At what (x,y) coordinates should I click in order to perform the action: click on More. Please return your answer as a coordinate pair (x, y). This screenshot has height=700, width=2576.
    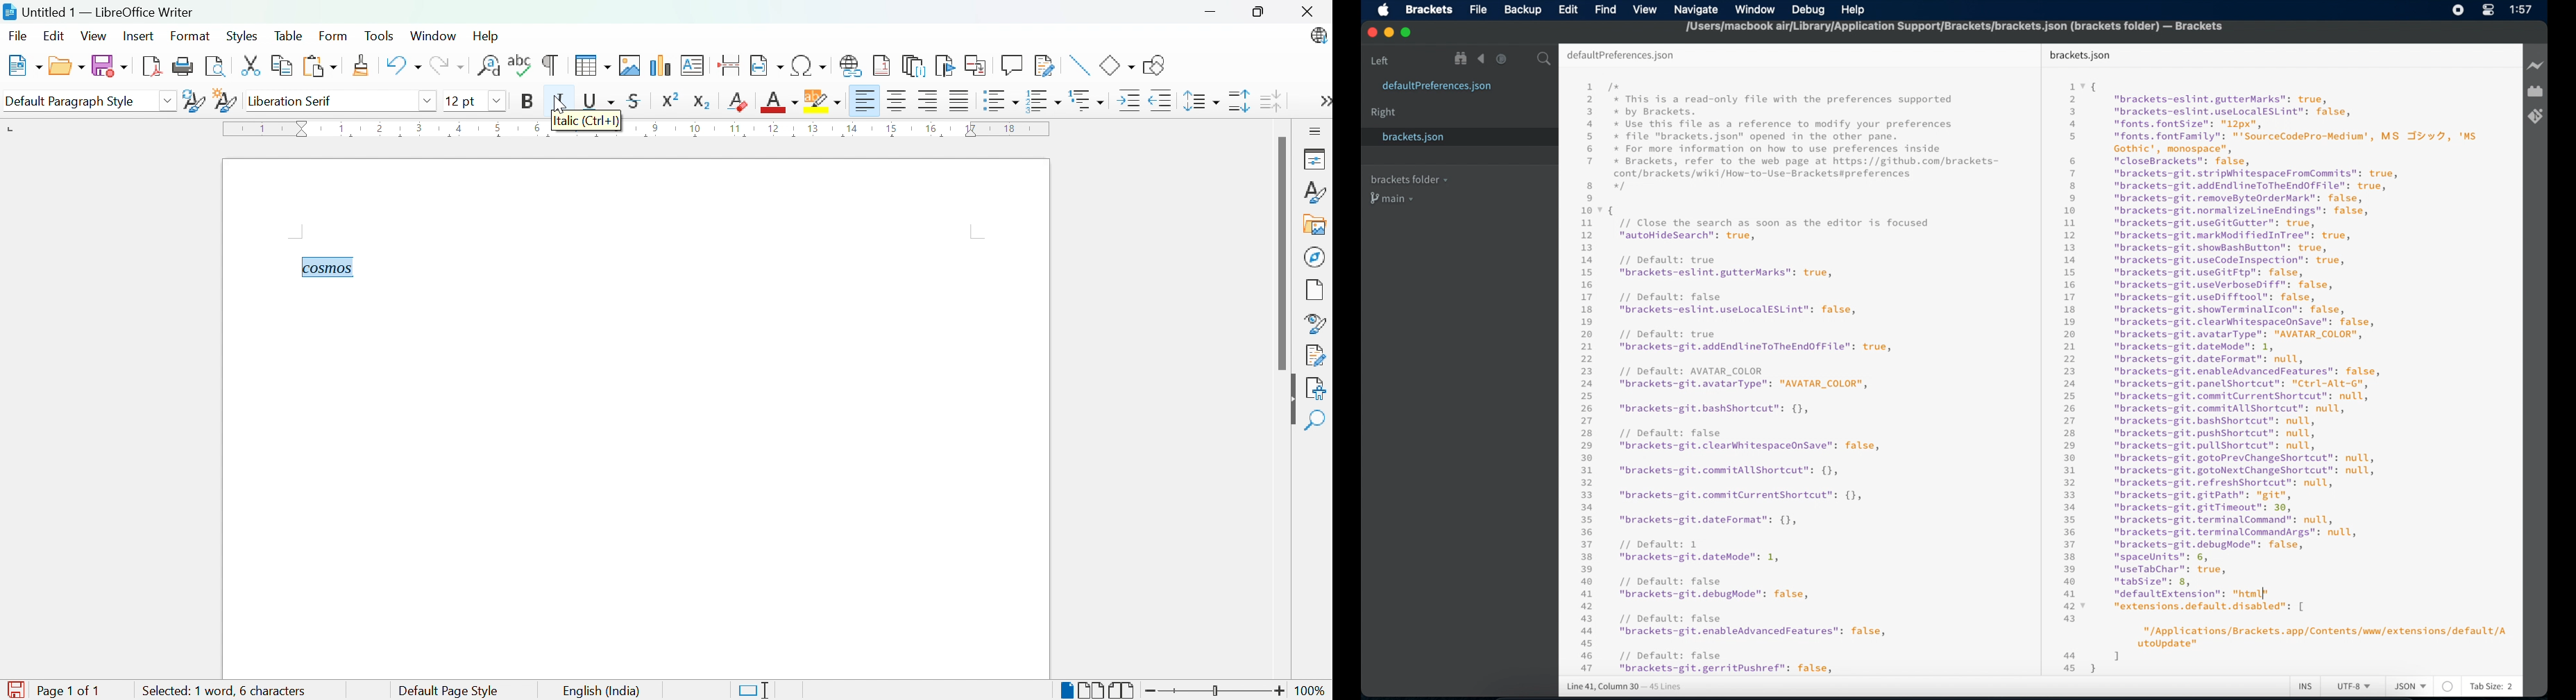
    Looking at the image, I should click on (1324, 103).